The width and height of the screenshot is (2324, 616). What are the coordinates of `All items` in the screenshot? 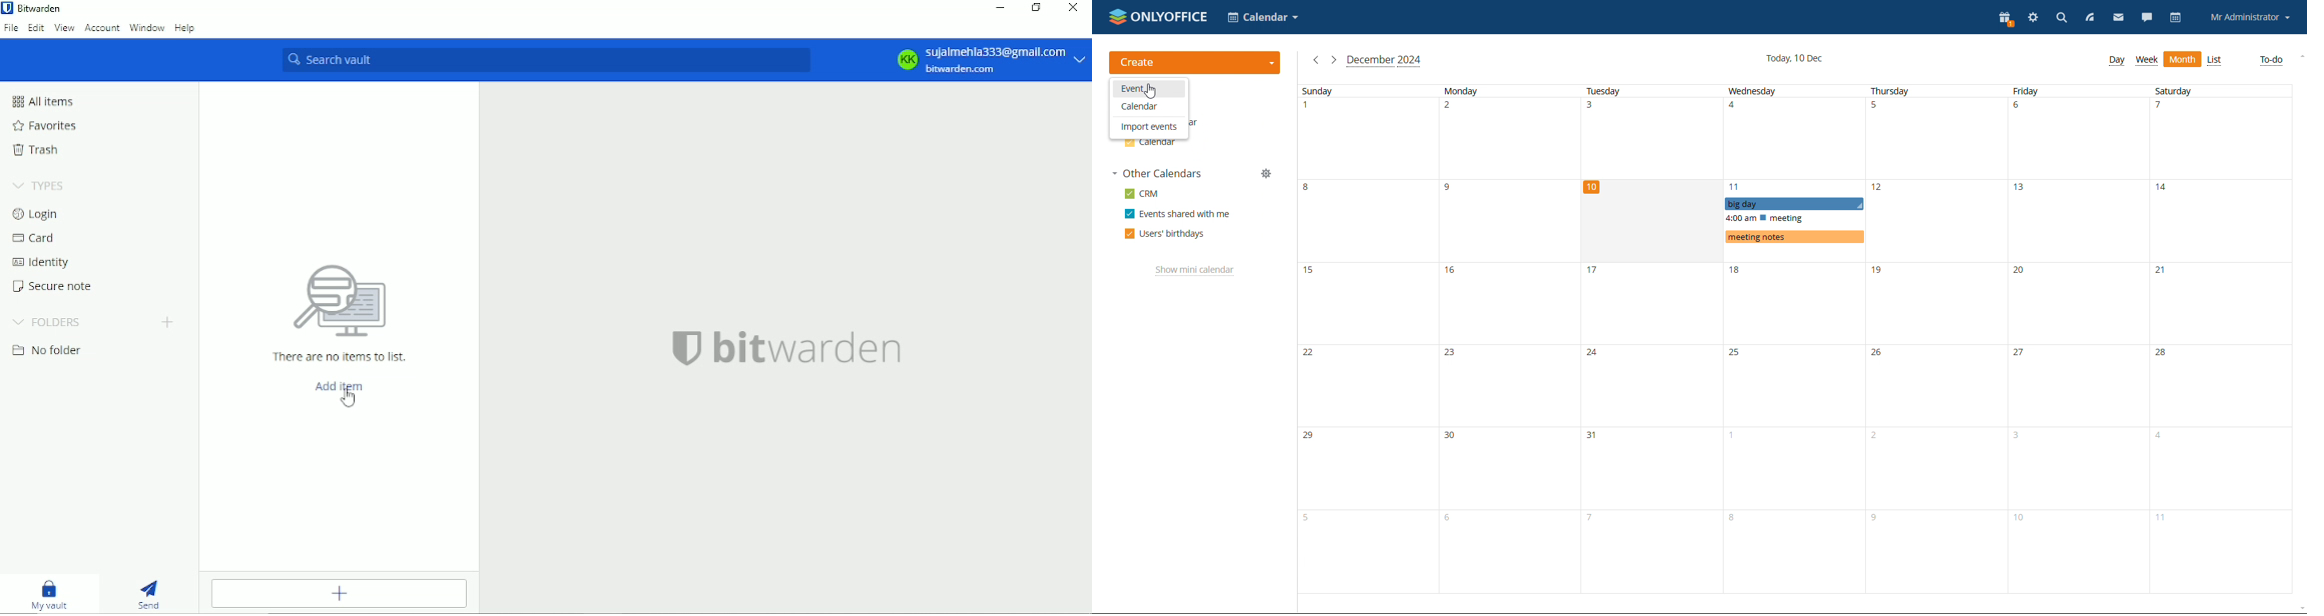 It's located at (45, 101).